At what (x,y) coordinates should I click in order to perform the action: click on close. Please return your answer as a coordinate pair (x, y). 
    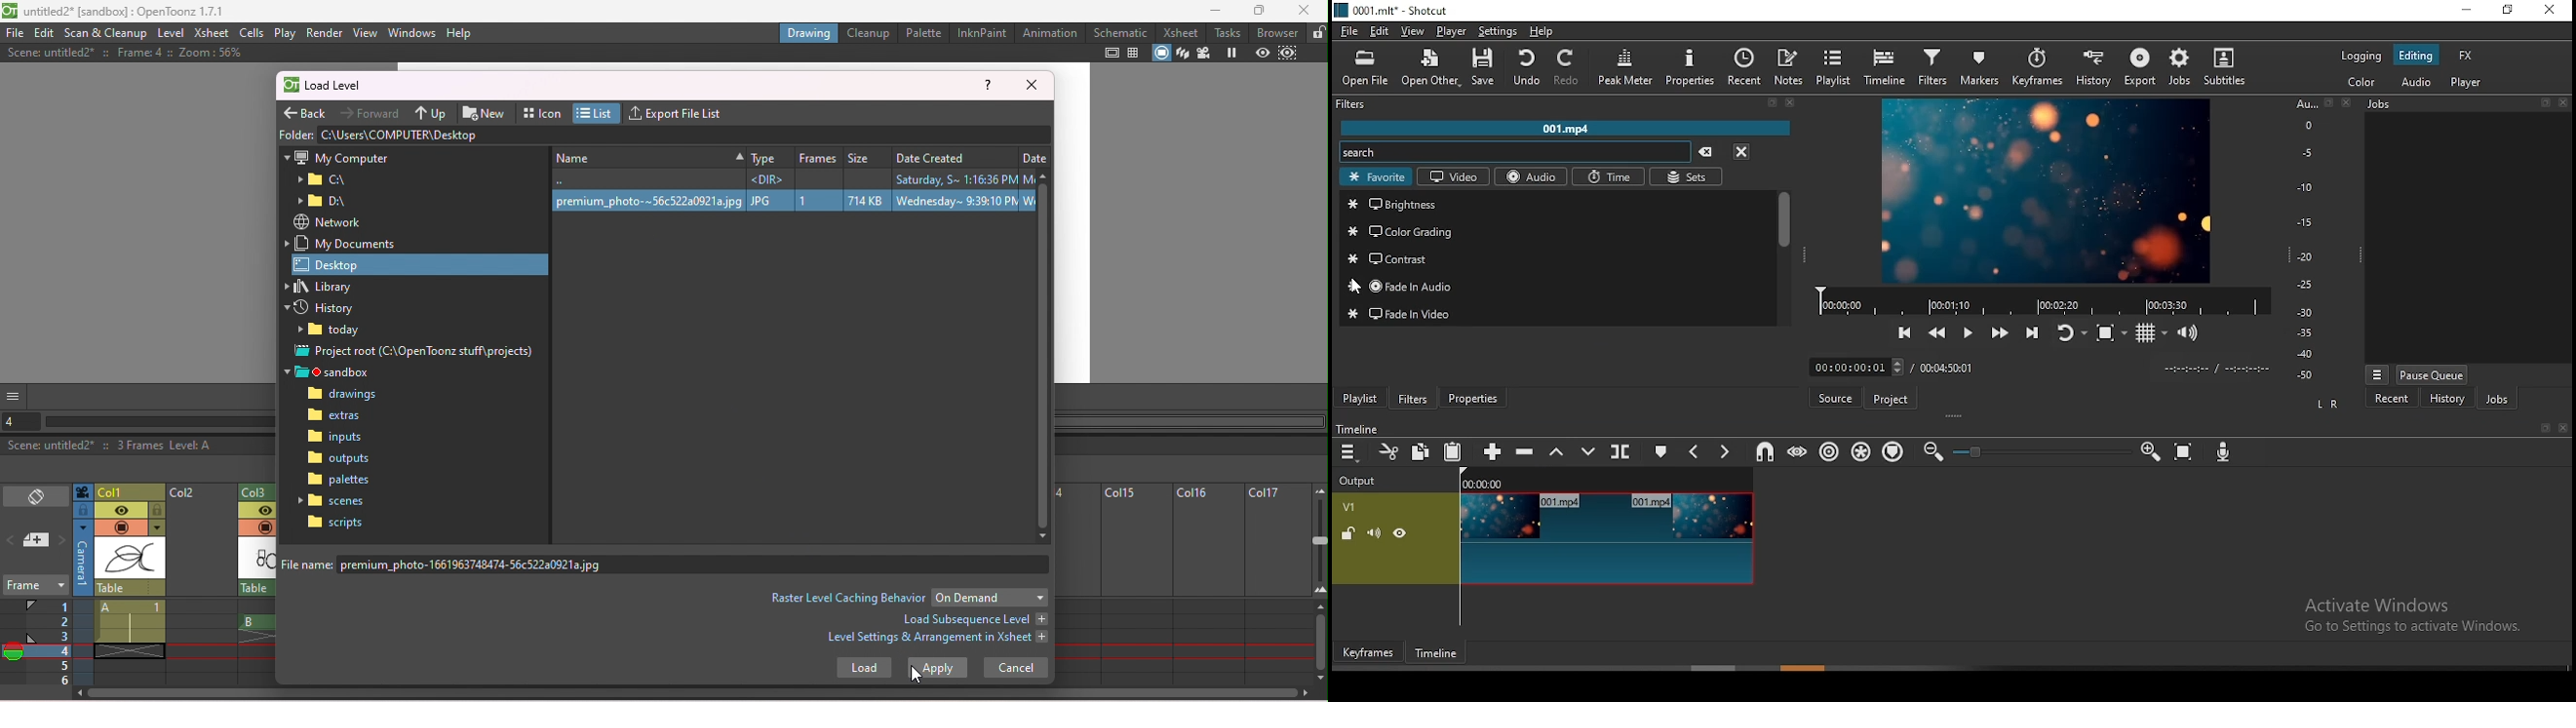
    Looking at the image, I should click on (2563, 429).